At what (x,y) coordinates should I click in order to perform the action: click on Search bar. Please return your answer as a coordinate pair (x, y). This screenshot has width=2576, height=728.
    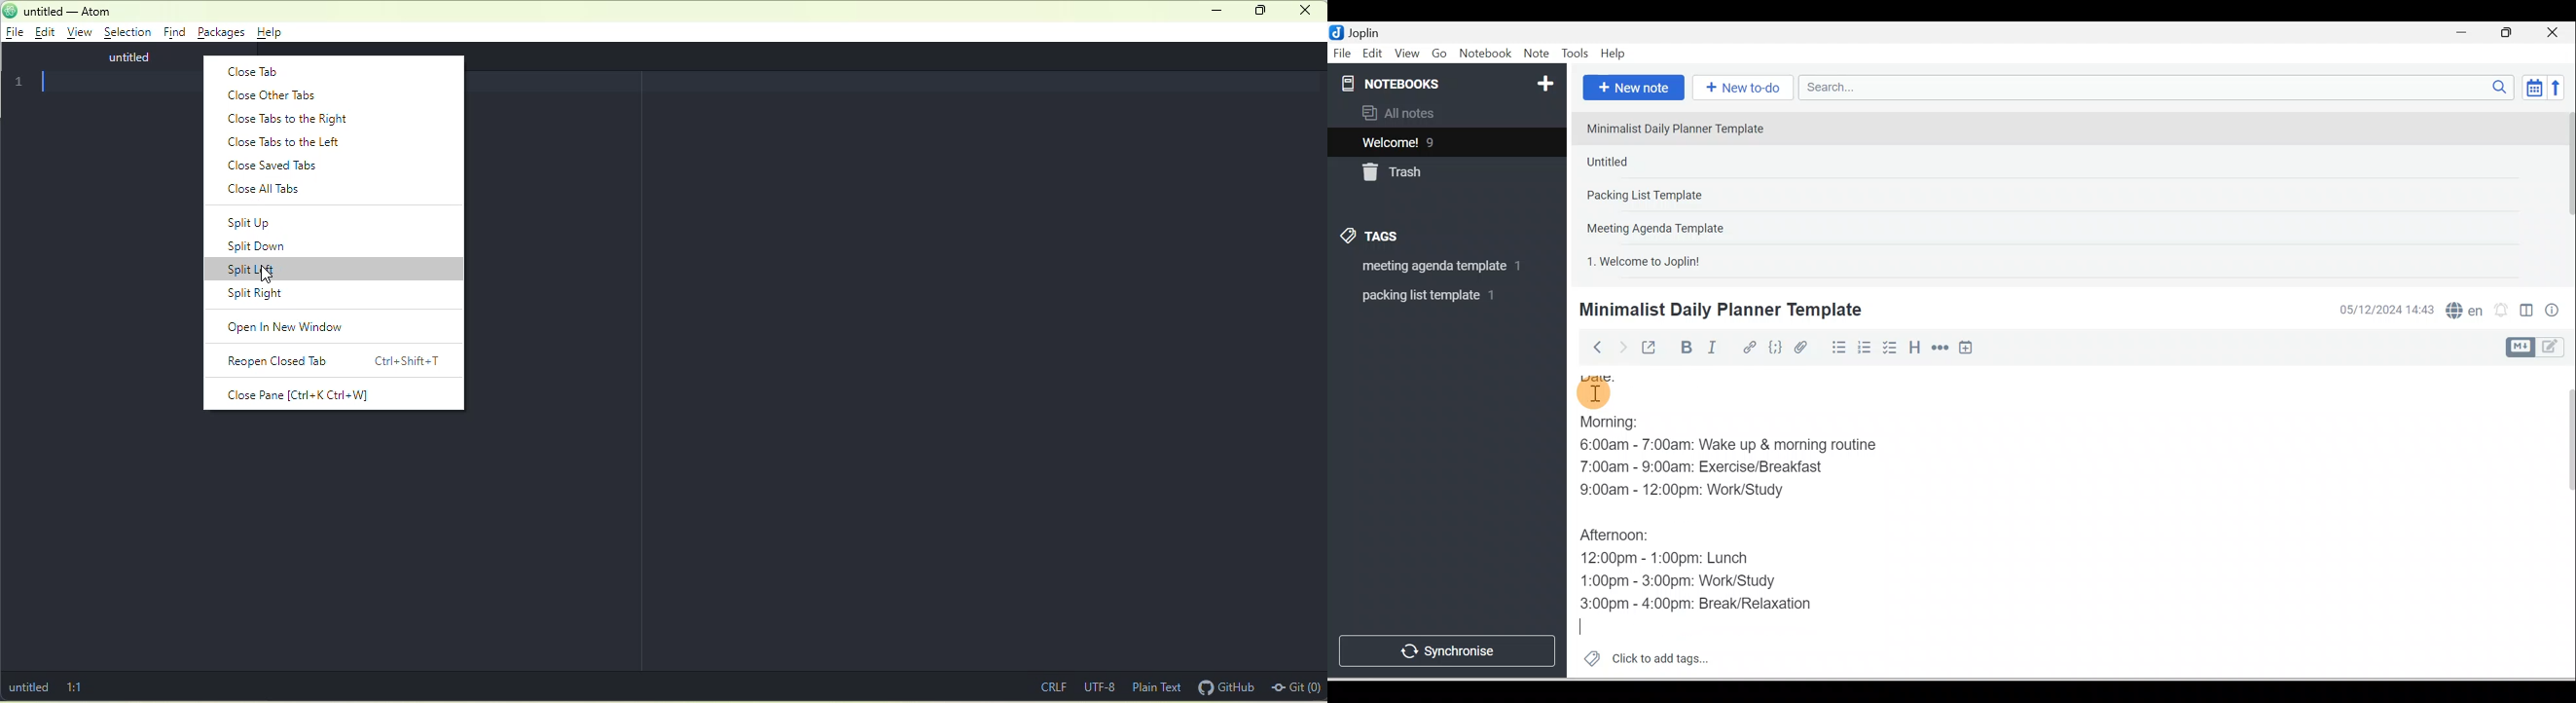
    Looking at the image, I should click on (2161, 87).